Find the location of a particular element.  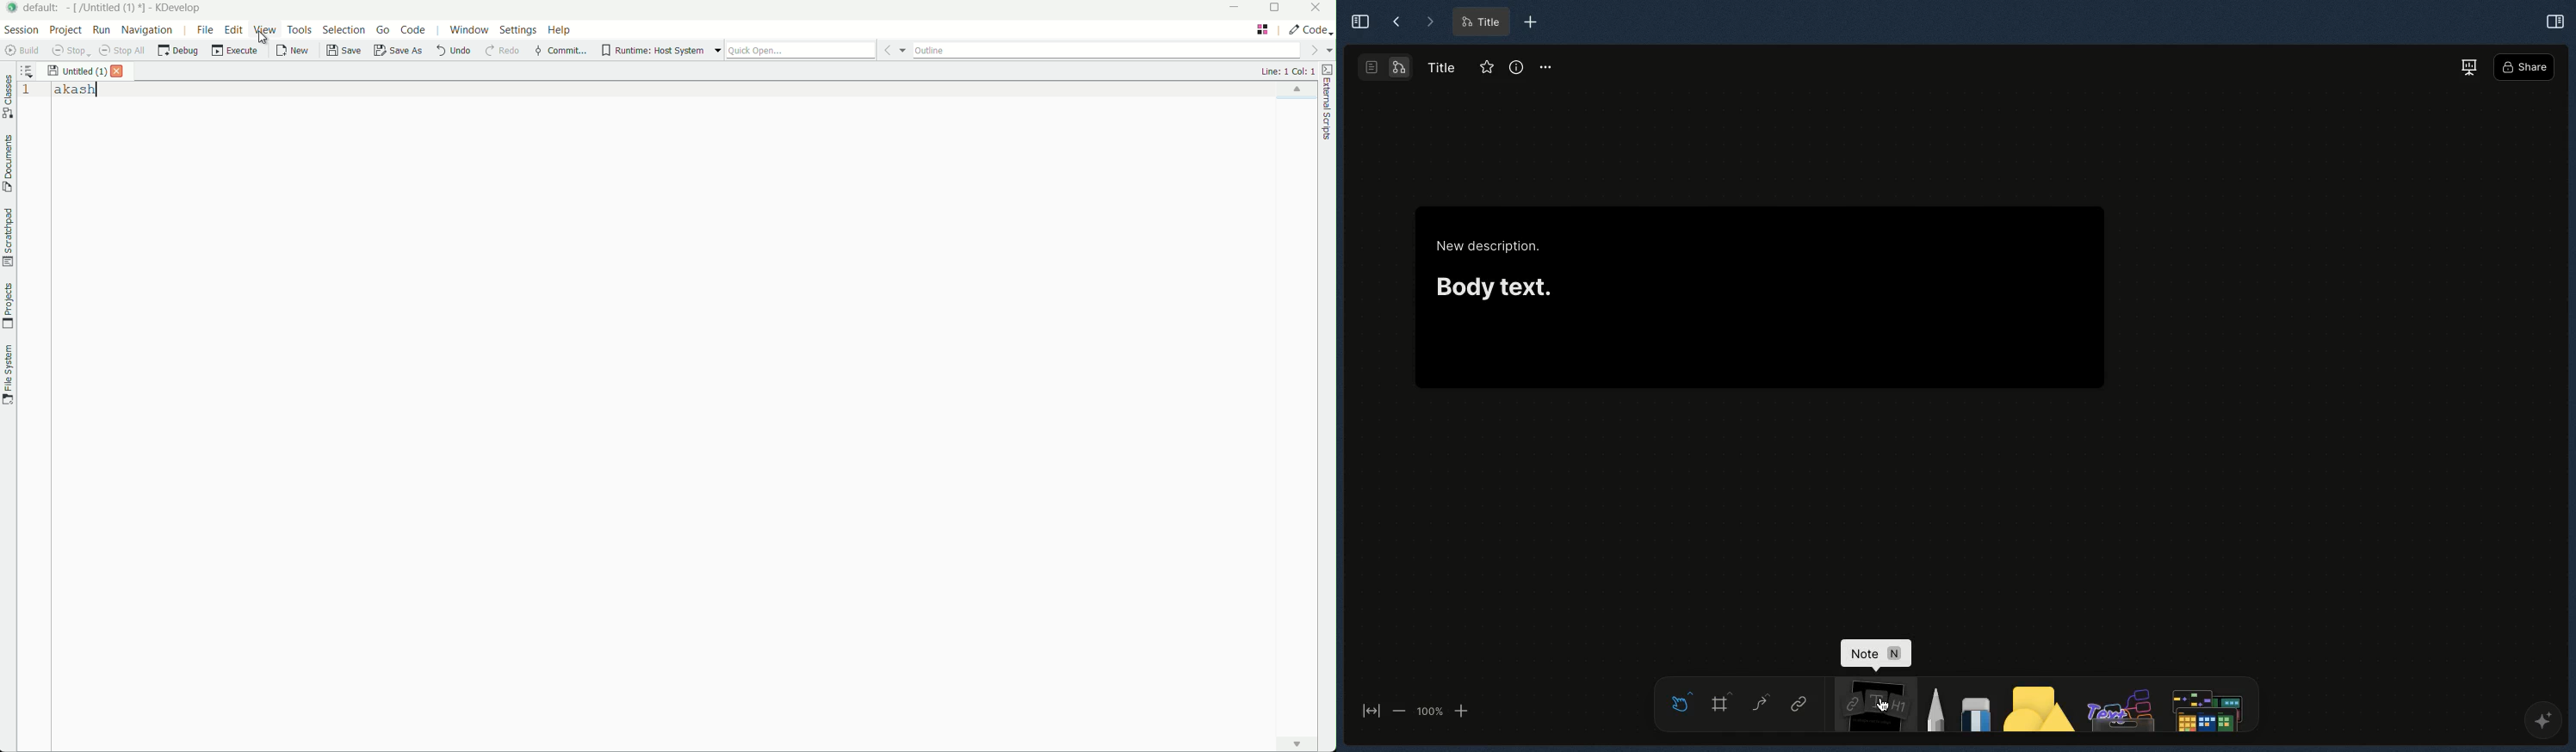

sort the opened documents is located at coordinates (28, 70).